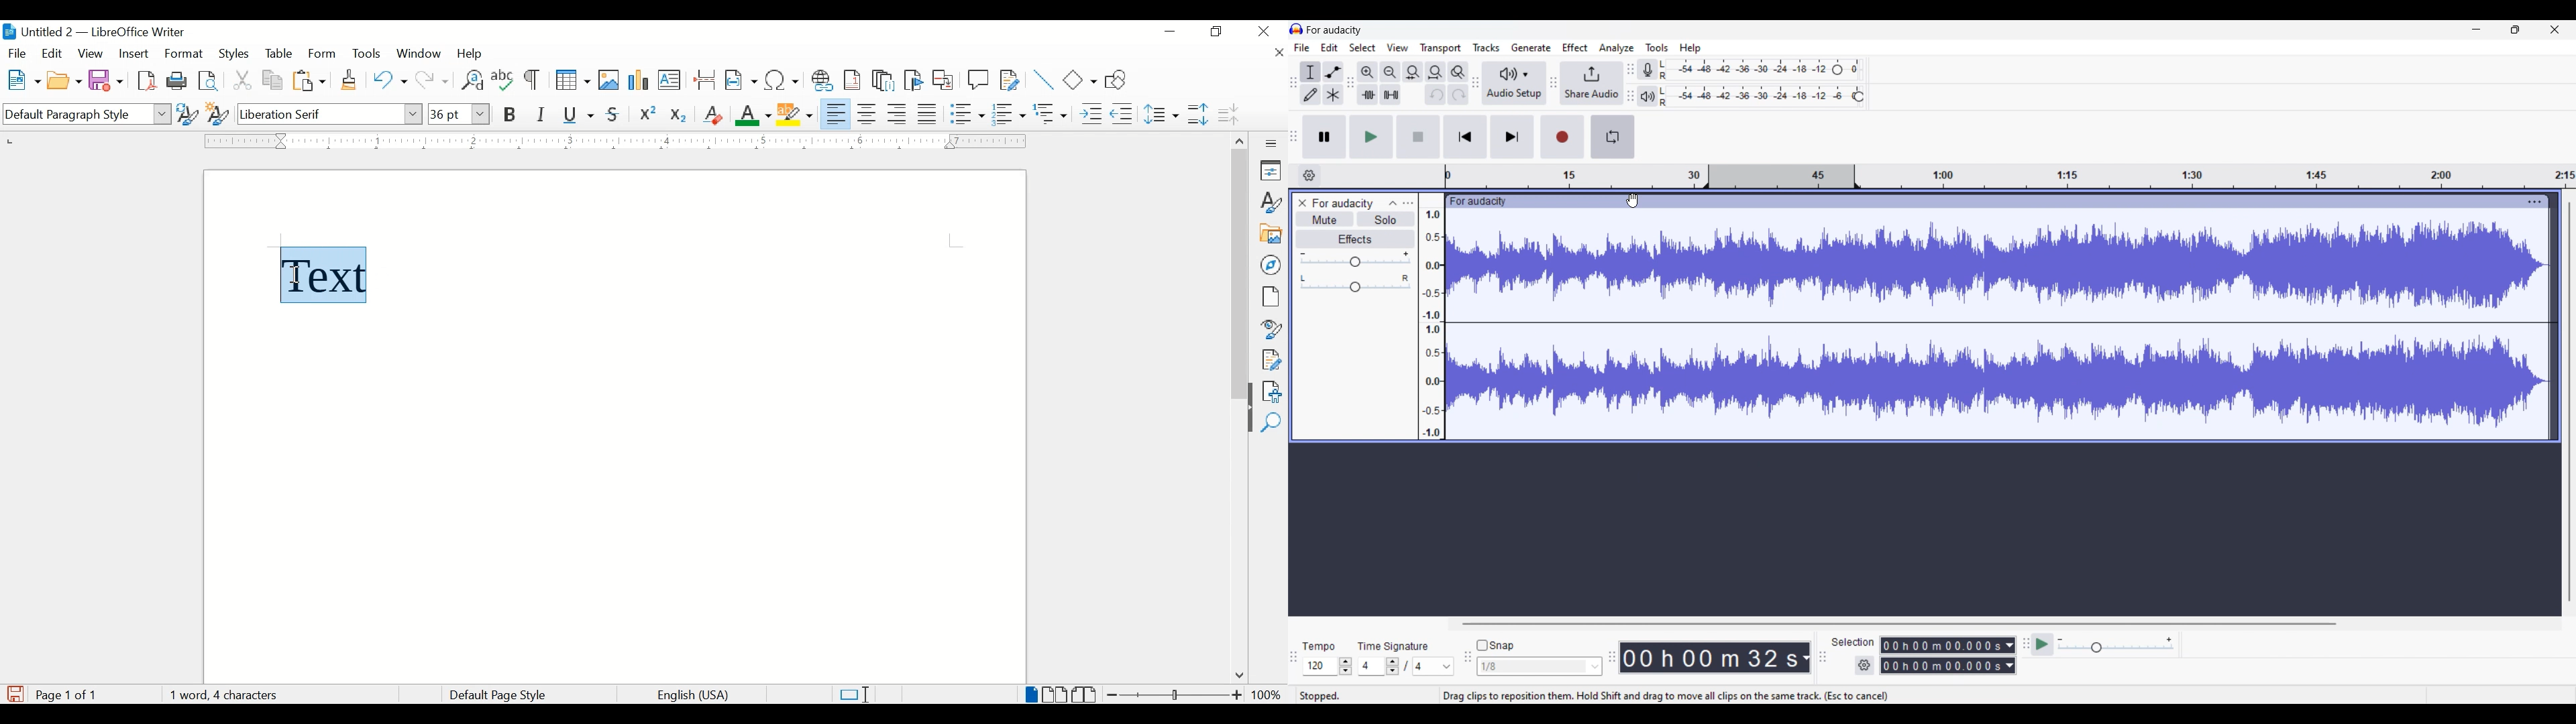  I want to click on word count, so click(223, 695).